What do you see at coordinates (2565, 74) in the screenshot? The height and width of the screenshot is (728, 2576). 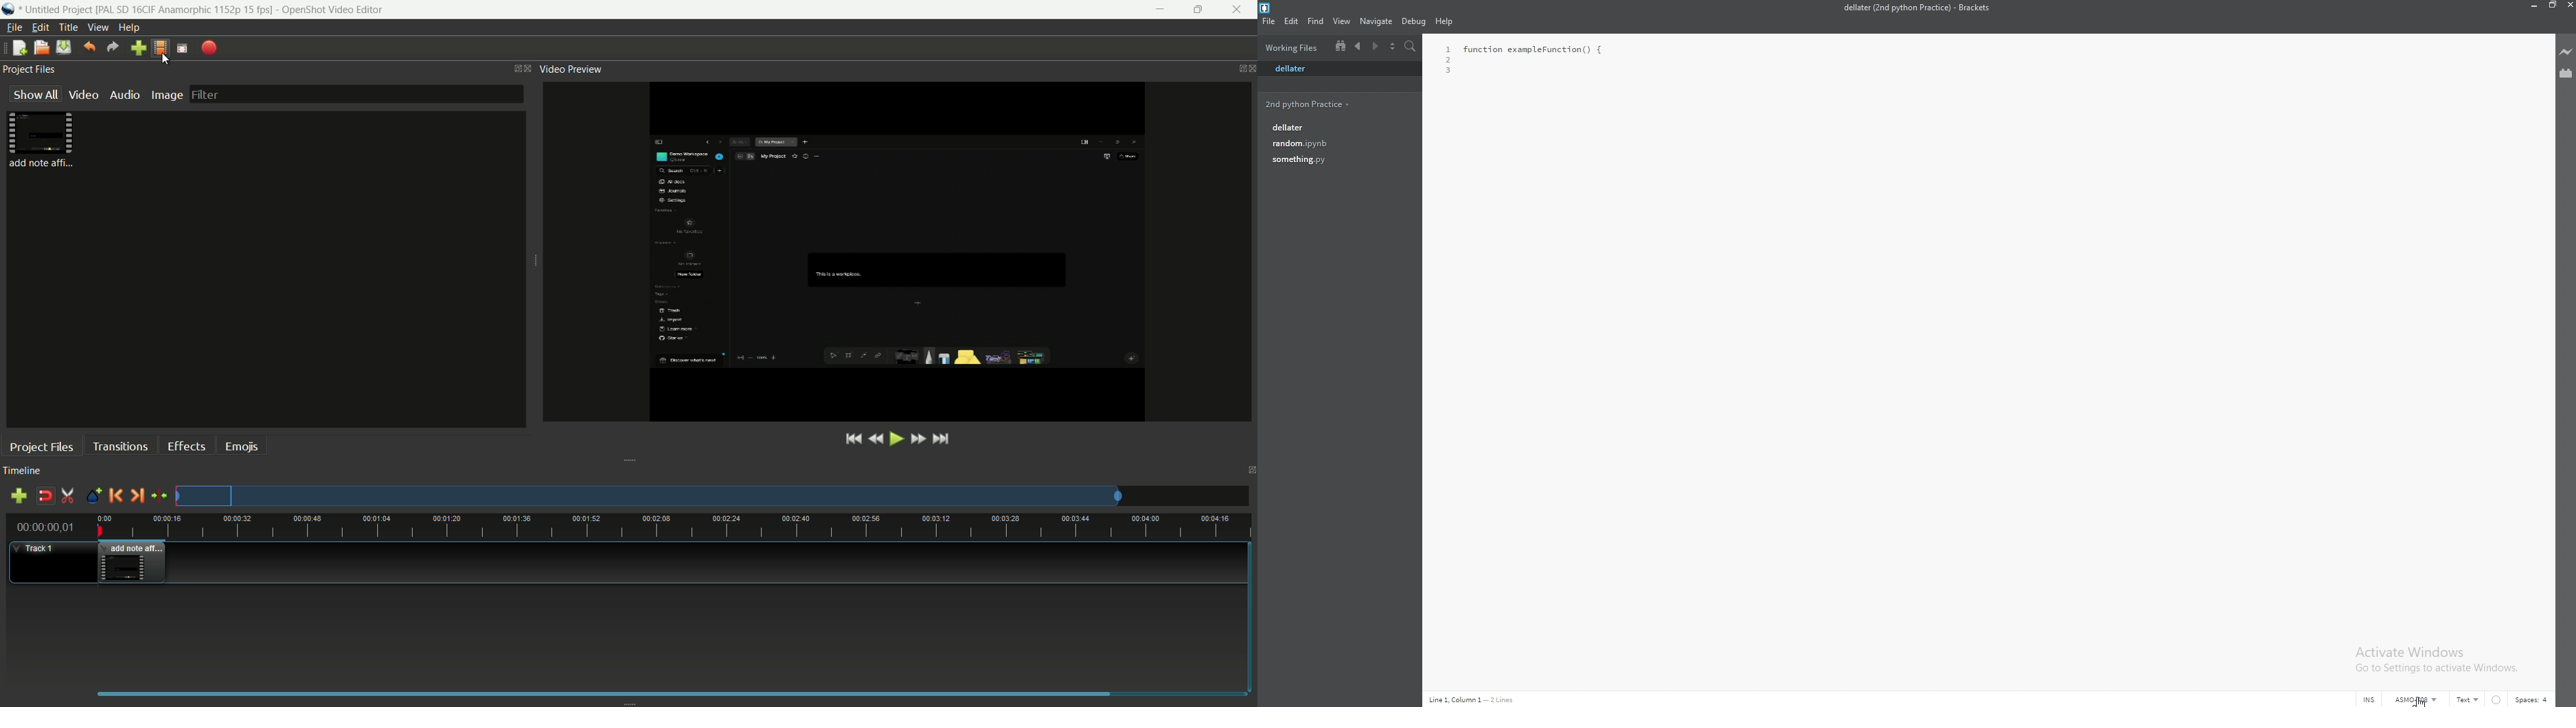 I see `extension manager` at bounding box center [2565, 74].